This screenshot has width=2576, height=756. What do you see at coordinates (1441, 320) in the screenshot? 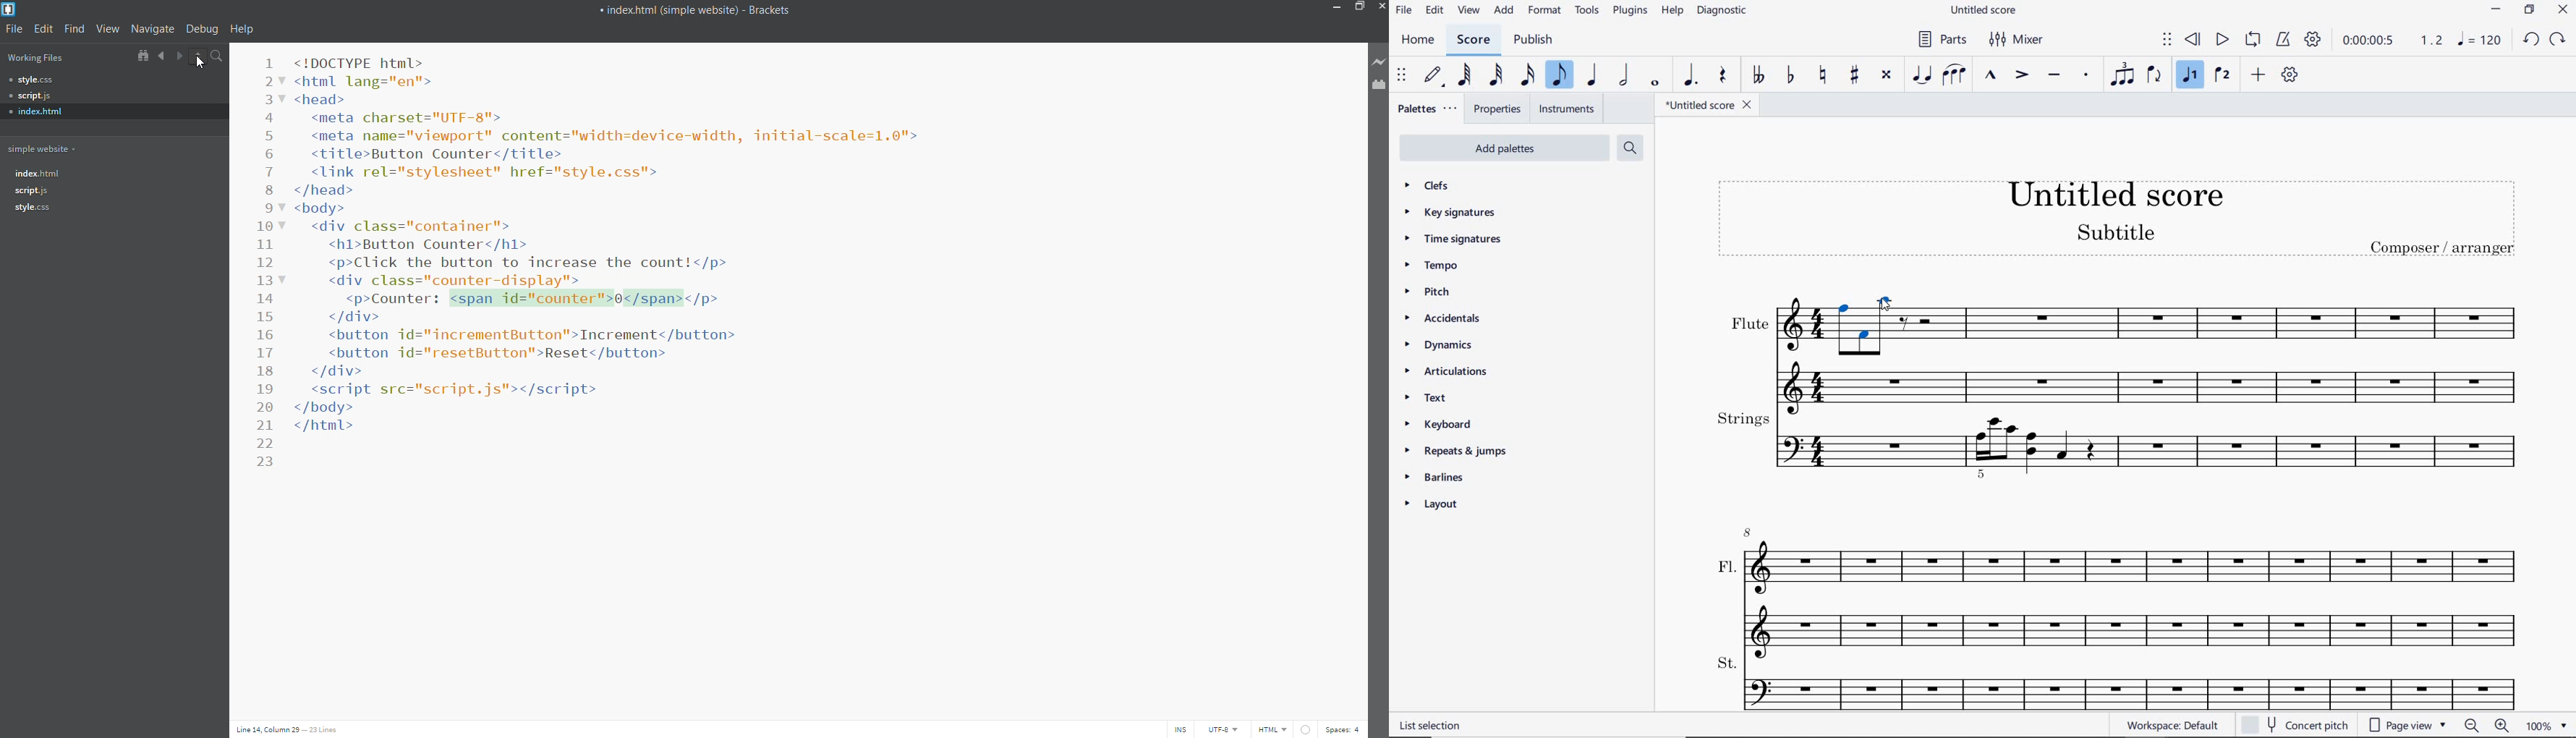
I see `accidentals` at bounding box center [1441, 320].